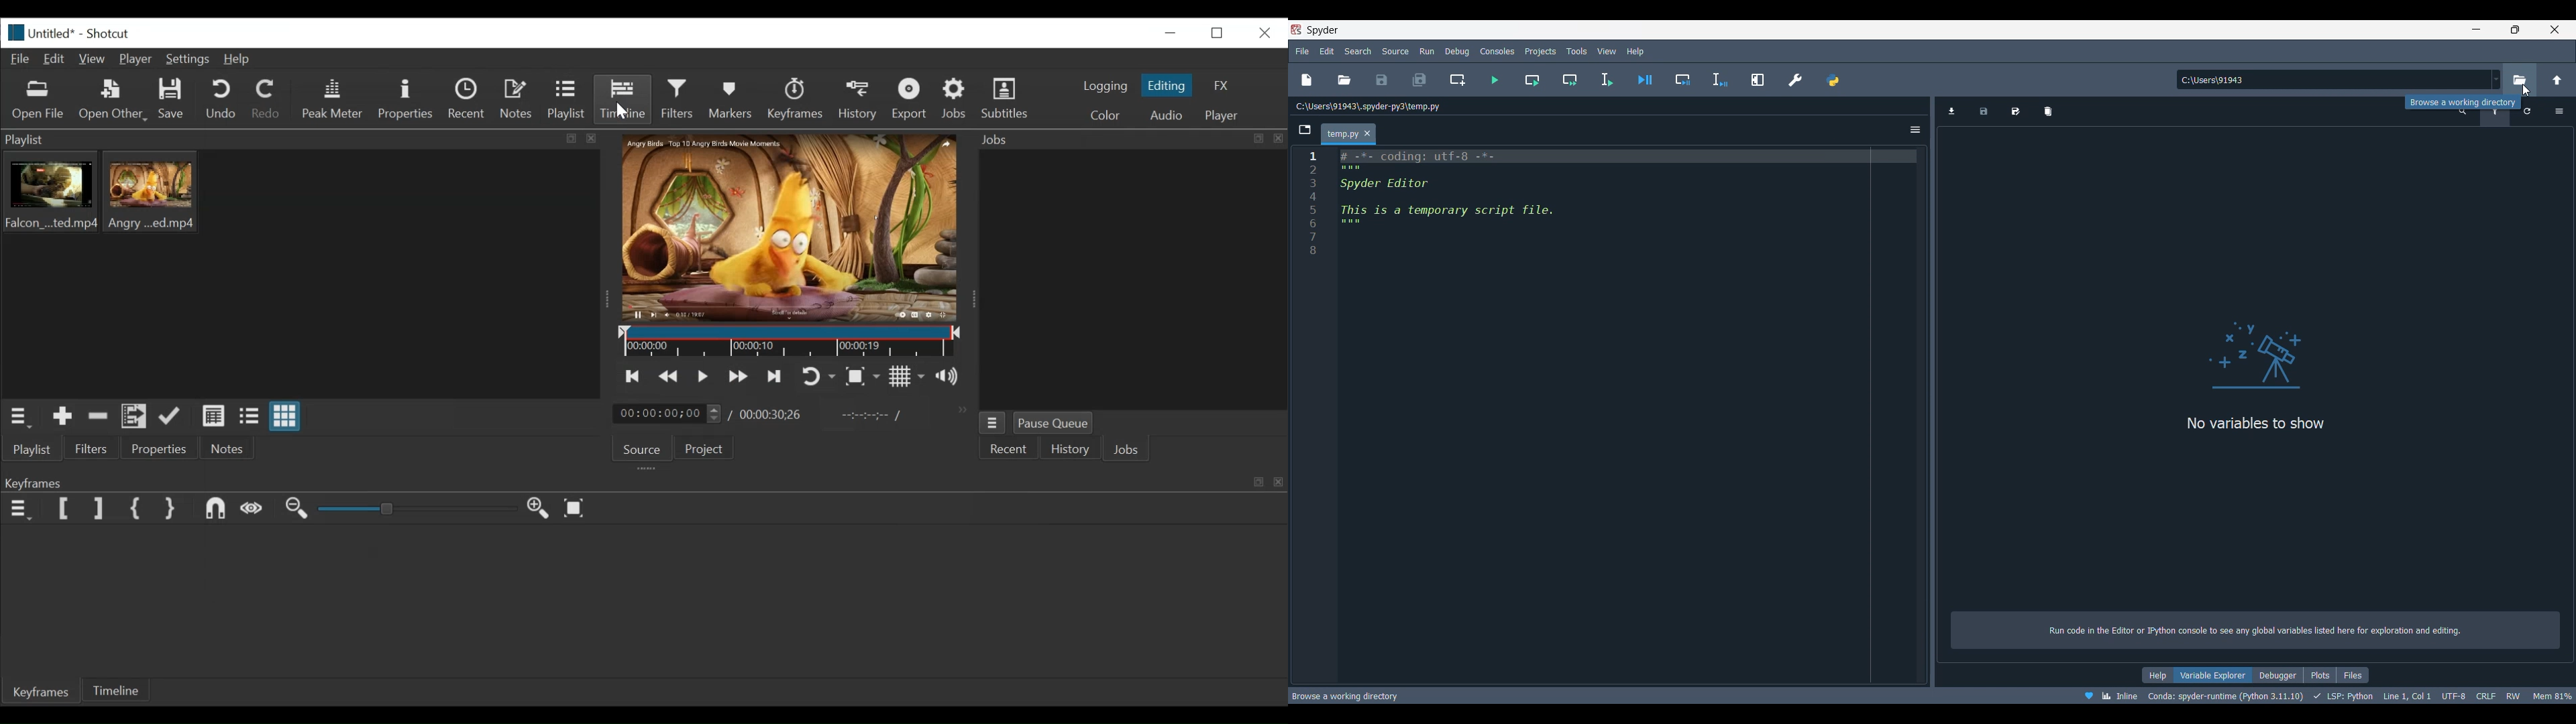 The image size is (2576, 728). Describe the element at coordinates (644, 482) in the screenshot. I see `keyframe panel` at that location.